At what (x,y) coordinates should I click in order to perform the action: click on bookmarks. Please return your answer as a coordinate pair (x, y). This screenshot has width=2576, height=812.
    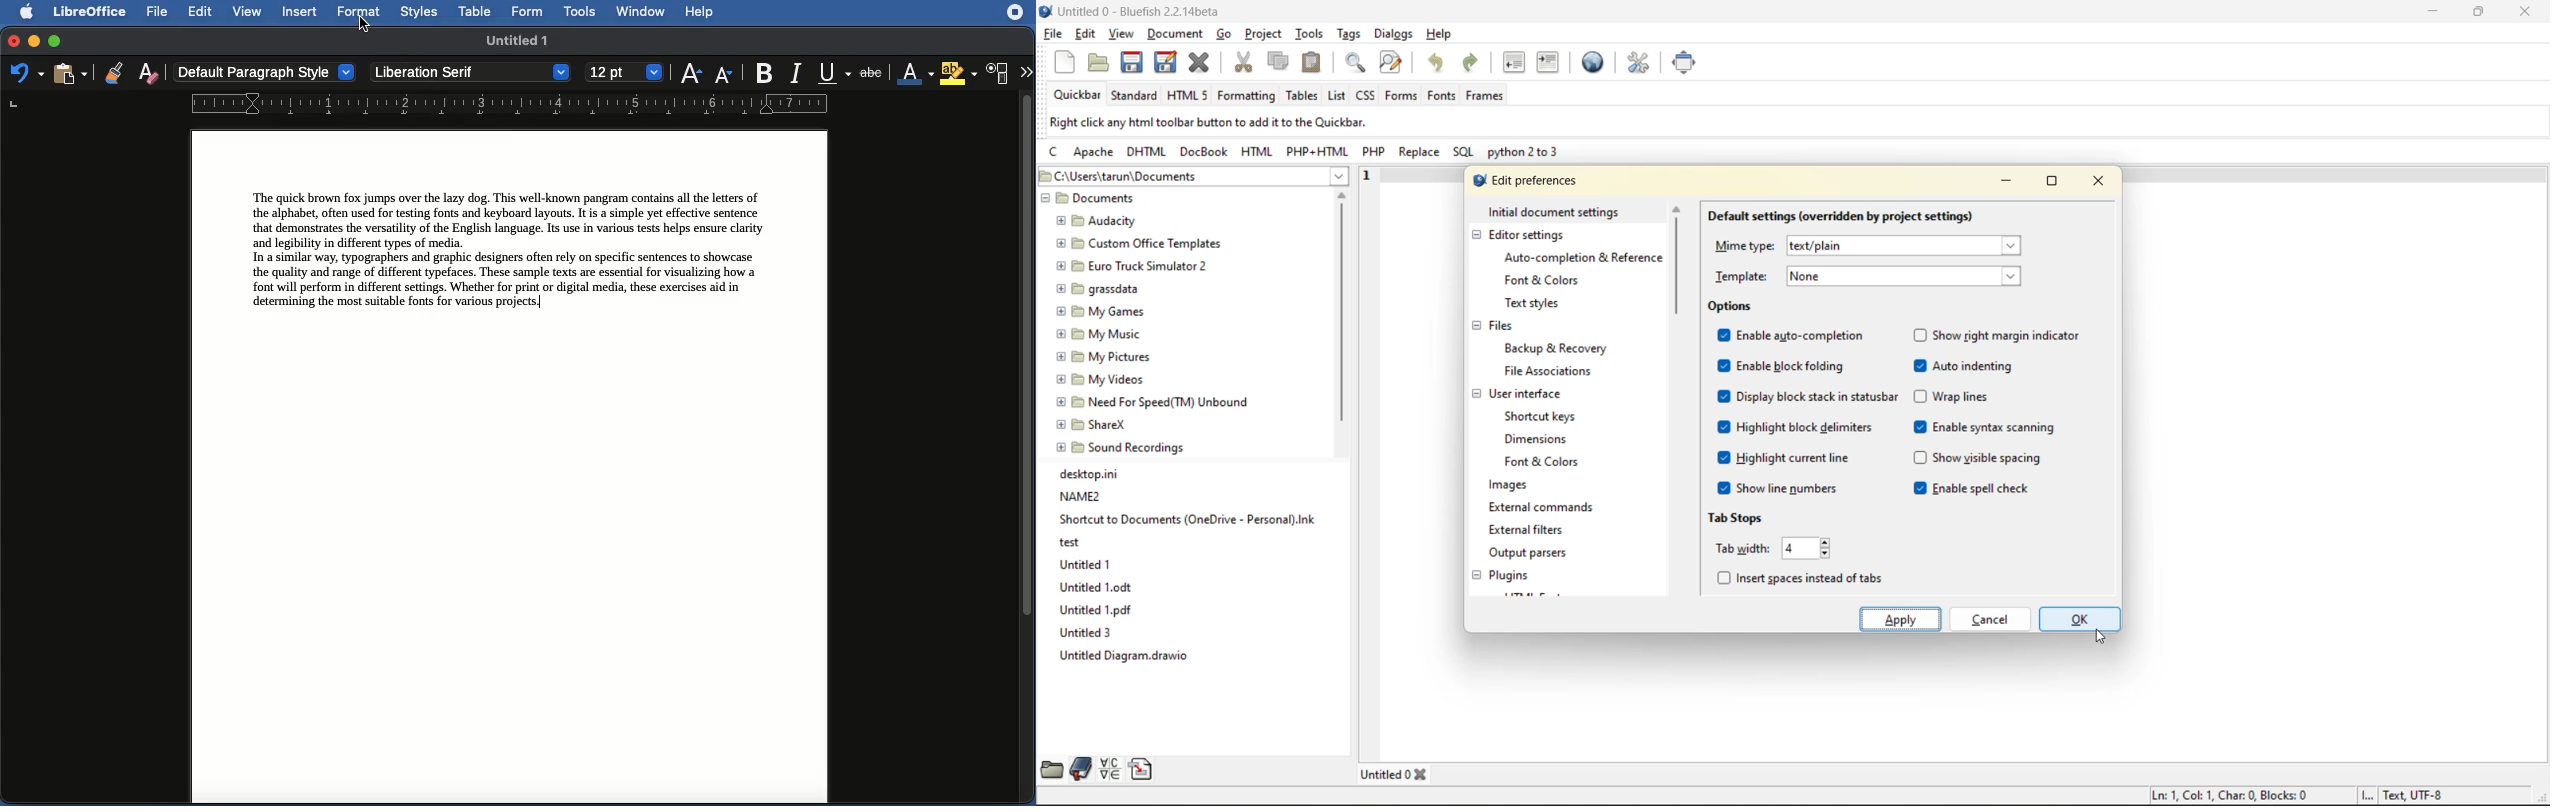
    Looking at the image, I should click on (1079, 769).